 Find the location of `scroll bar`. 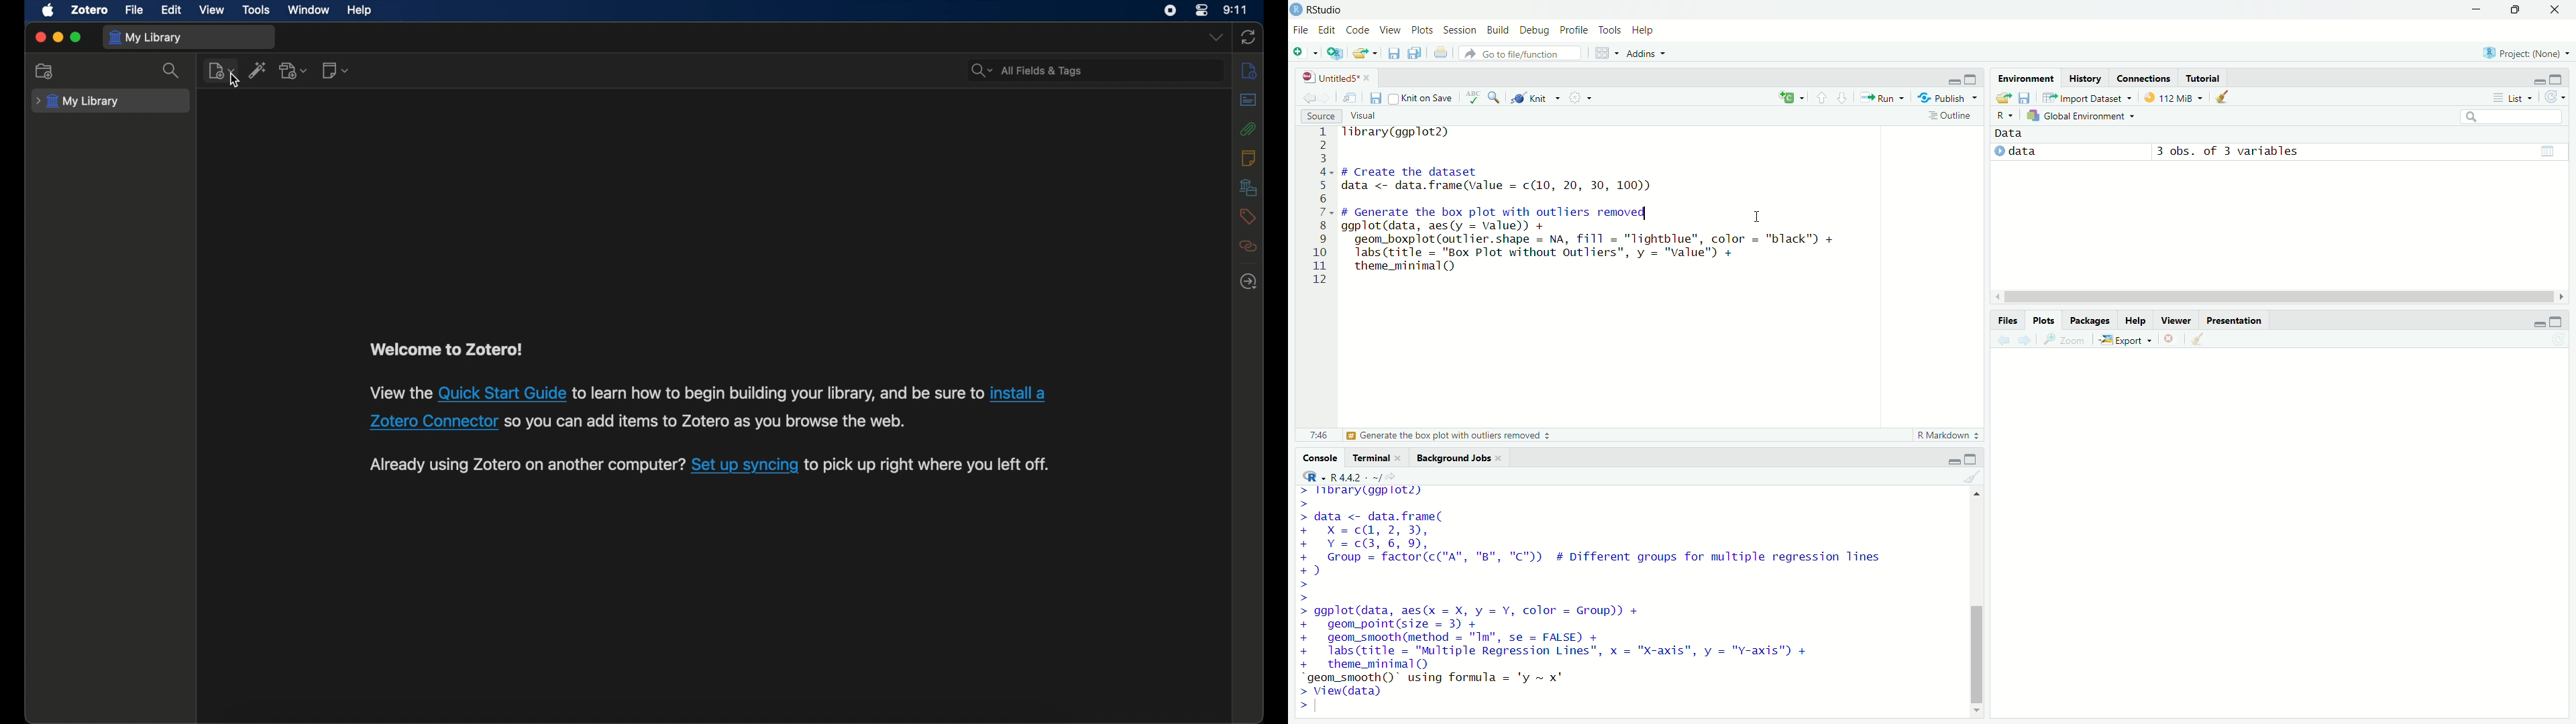

scroll bar is located at coordinates (1976, 602).